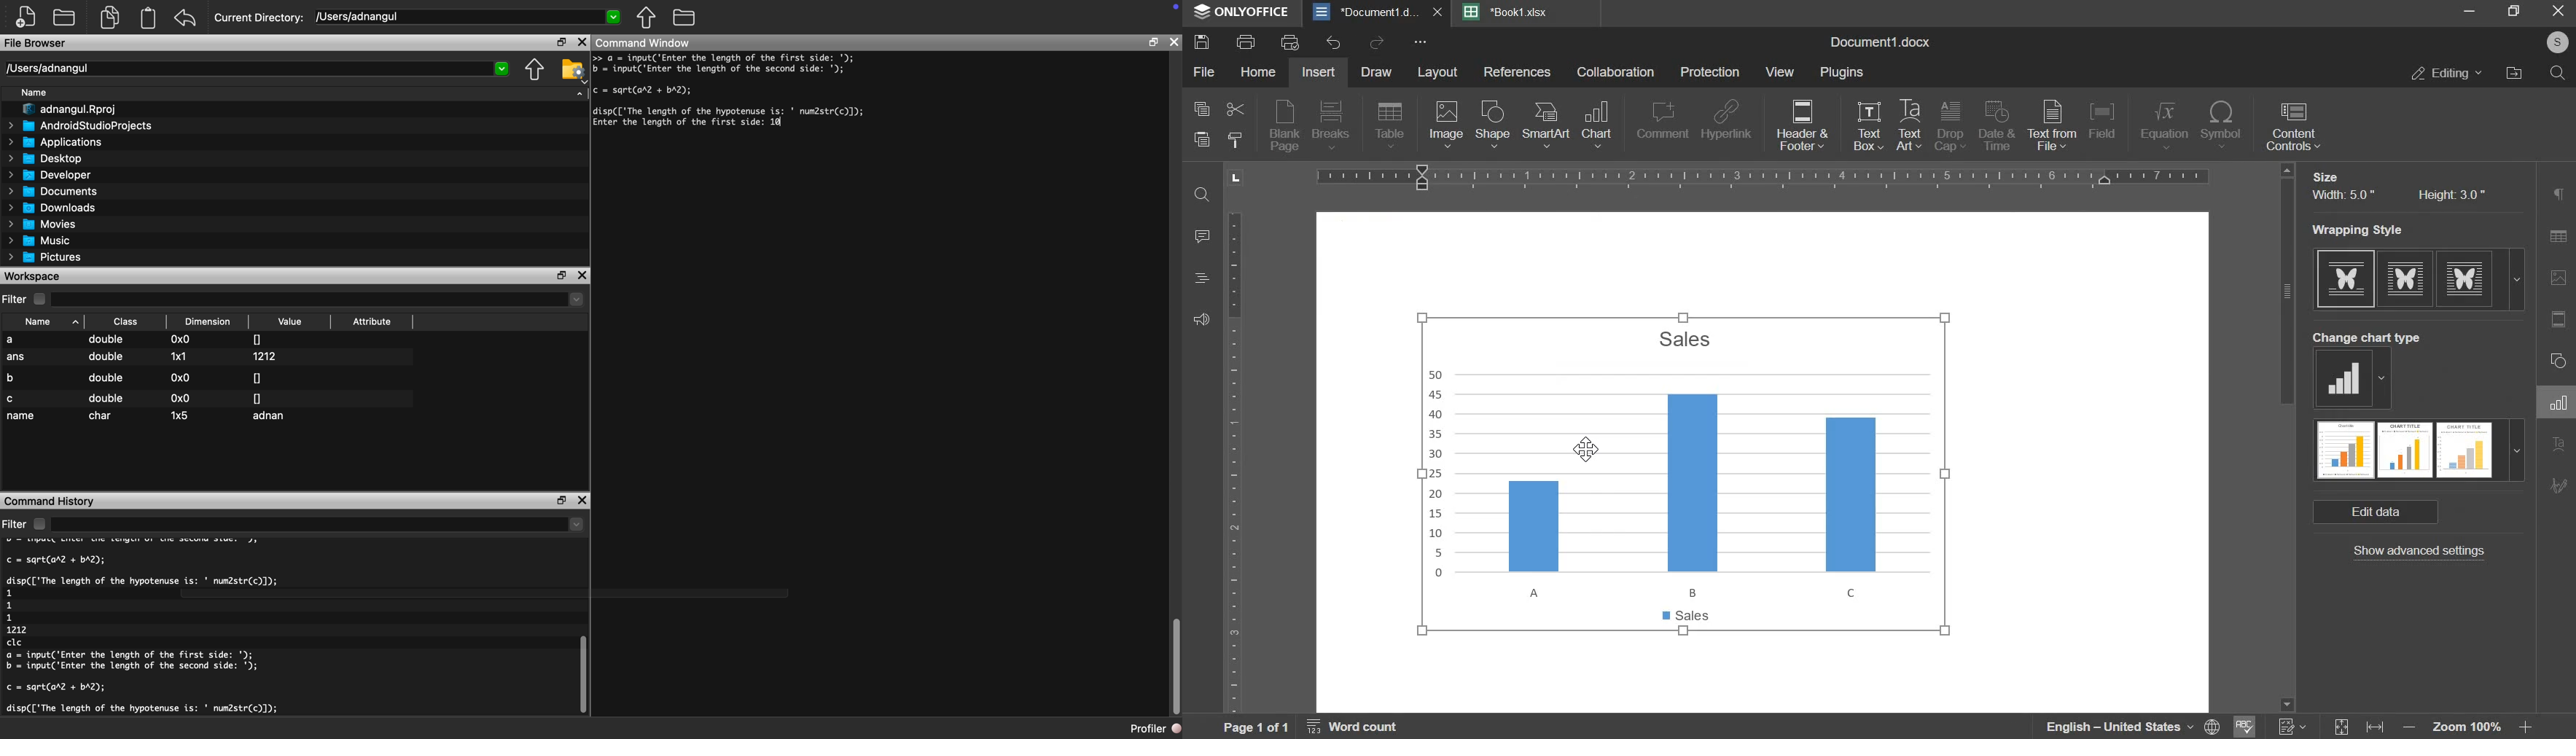 The height and width of the screenshot is (756, 2576). Describe the element at coordinates (1320, 73) in the screenshot. I see `insert` at that location.